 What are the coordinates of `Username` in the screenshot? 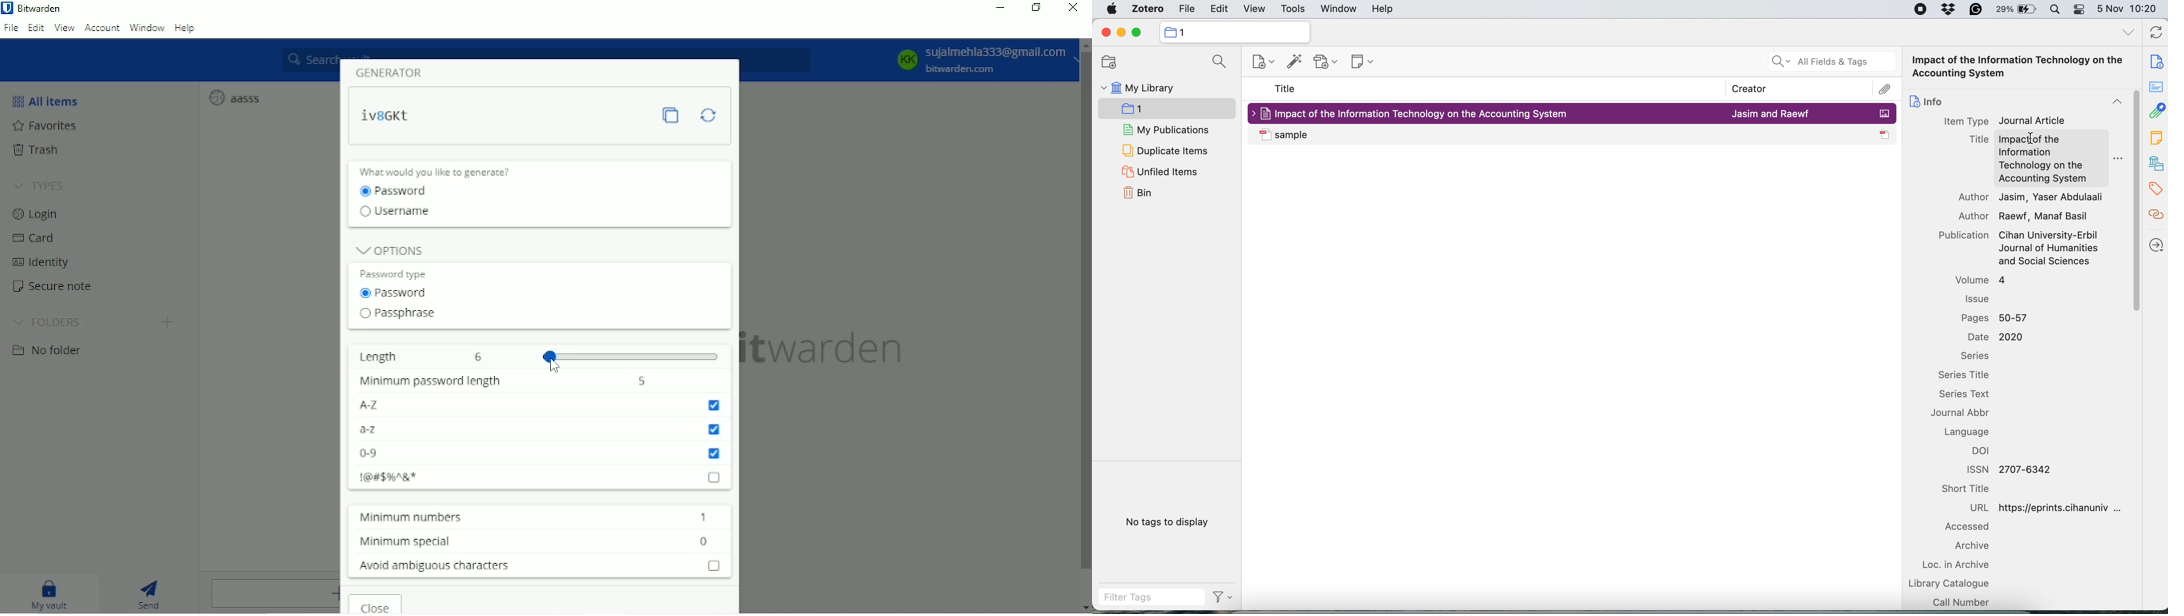 It's located at (402, 214).